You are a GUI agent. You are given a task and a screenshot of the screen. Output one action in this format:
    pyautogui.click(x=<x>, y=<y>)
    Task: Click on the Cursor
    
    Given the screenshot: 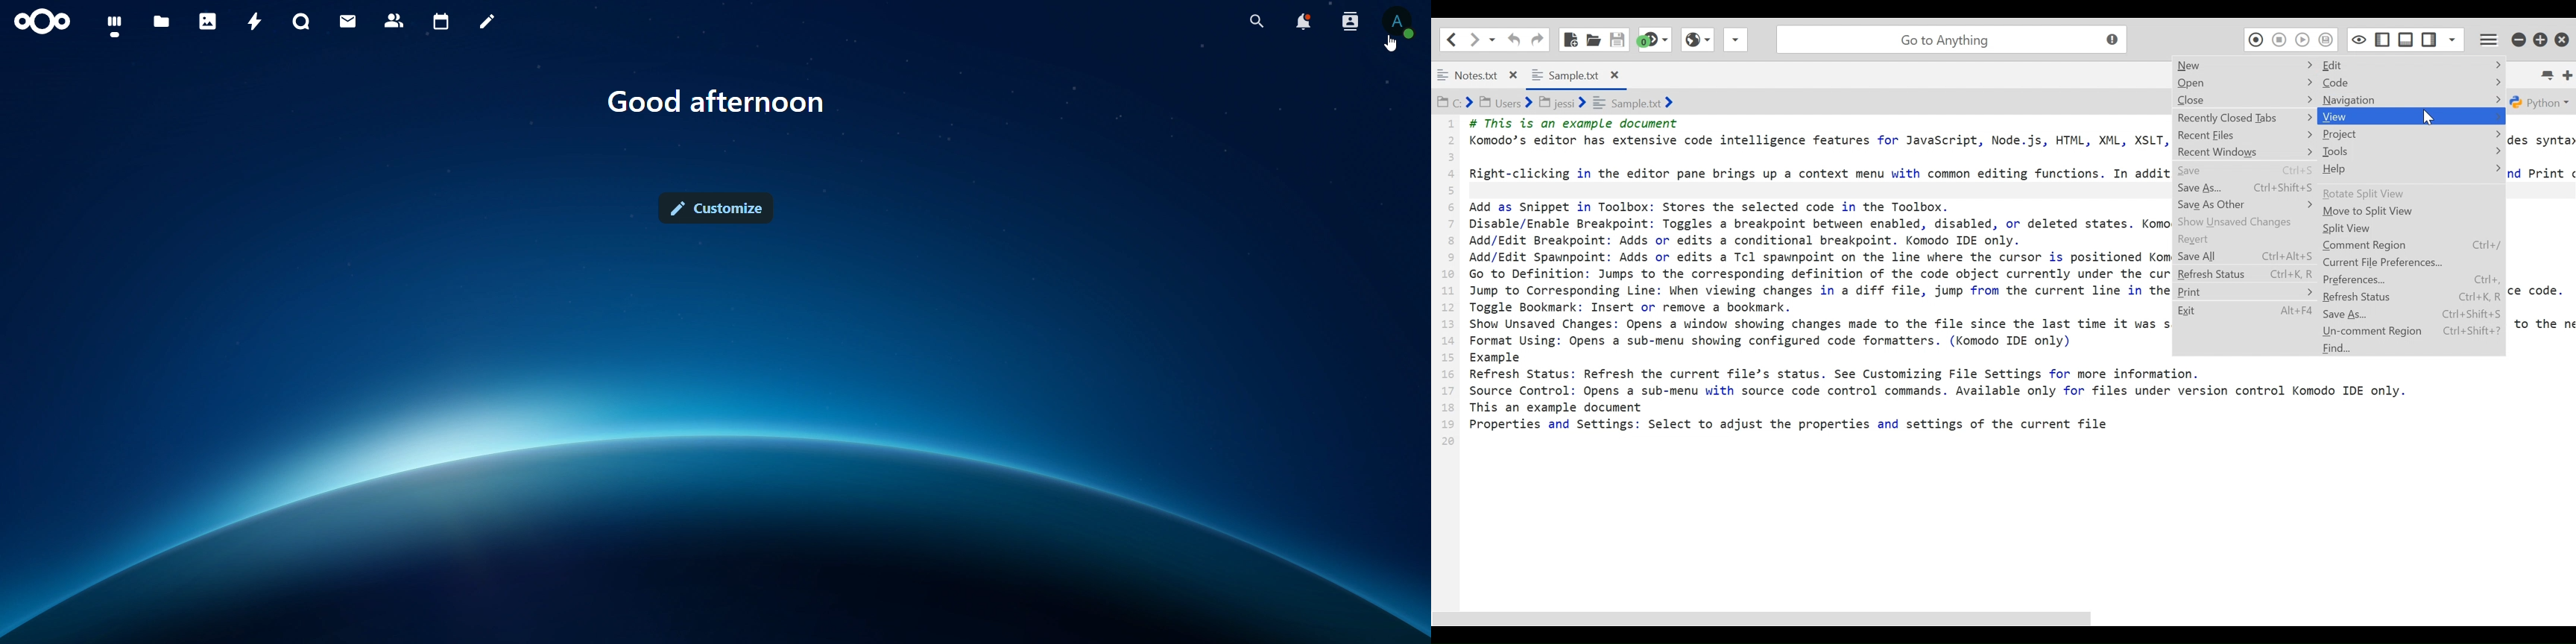 What is the action you would take?
    pyautogui.click(x=2427, y=120)
    